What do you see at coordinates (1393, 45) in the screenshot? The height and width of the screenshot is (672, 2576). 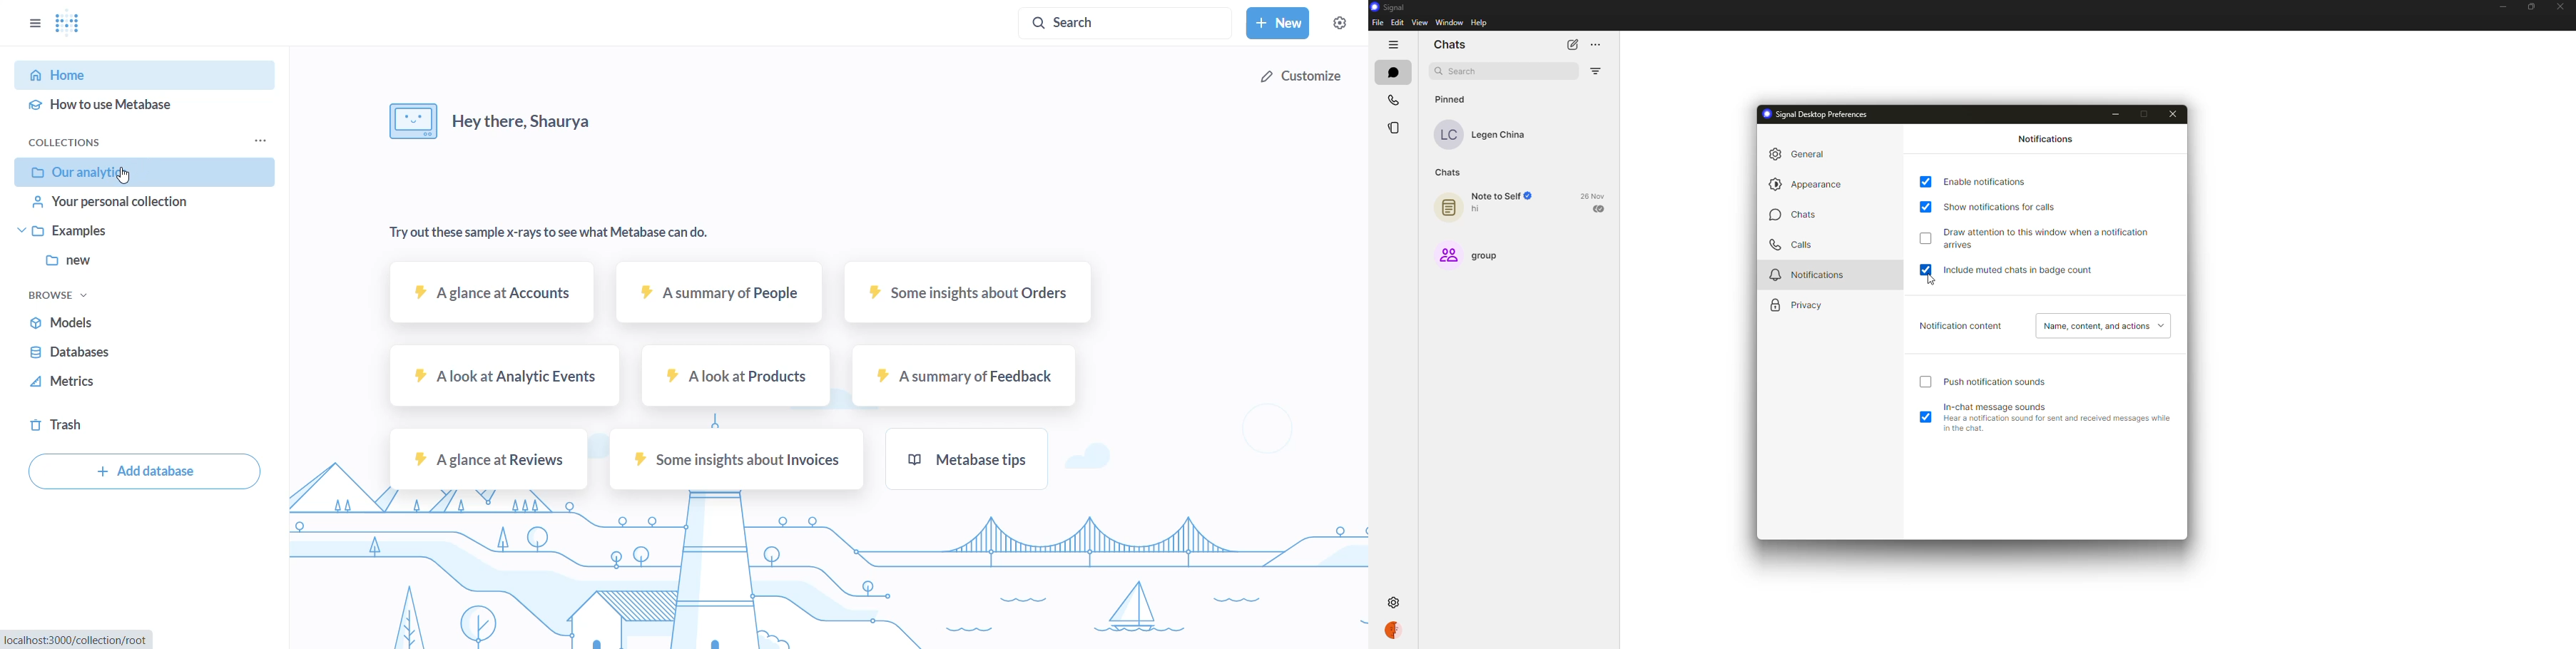 I see `hide tabs` at bounding box center [1393, 45].